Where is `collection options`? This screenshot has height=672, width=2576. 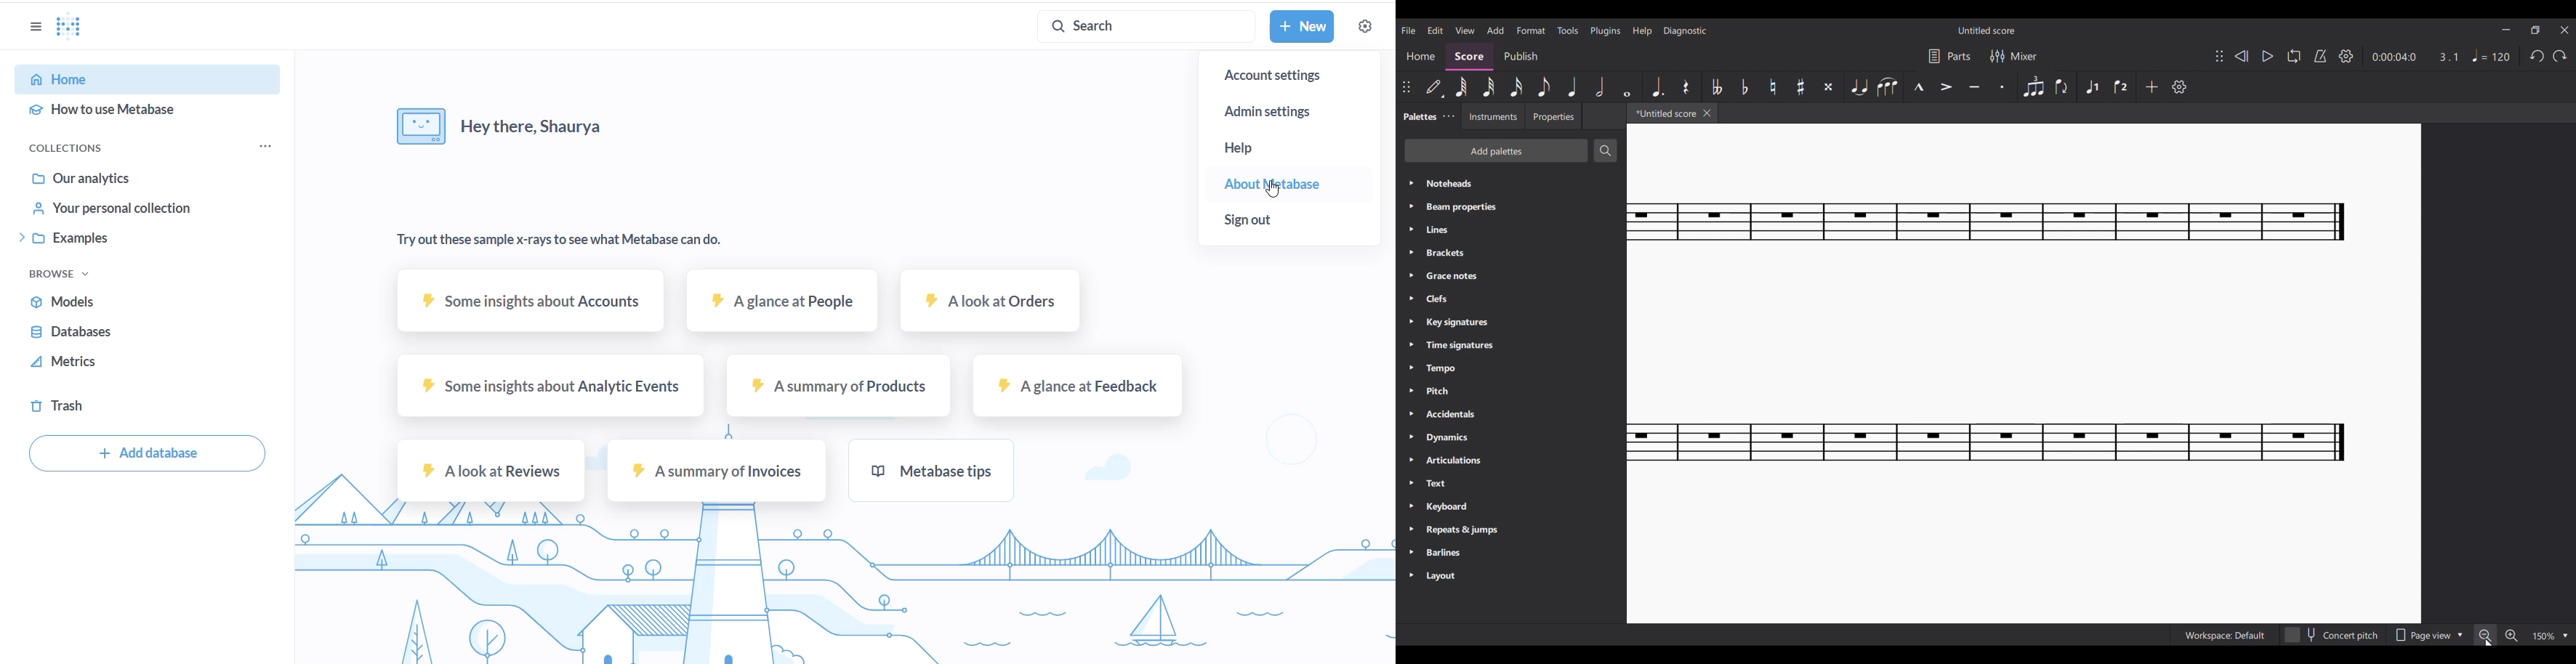 collection options is located at coordinates (269, 149).